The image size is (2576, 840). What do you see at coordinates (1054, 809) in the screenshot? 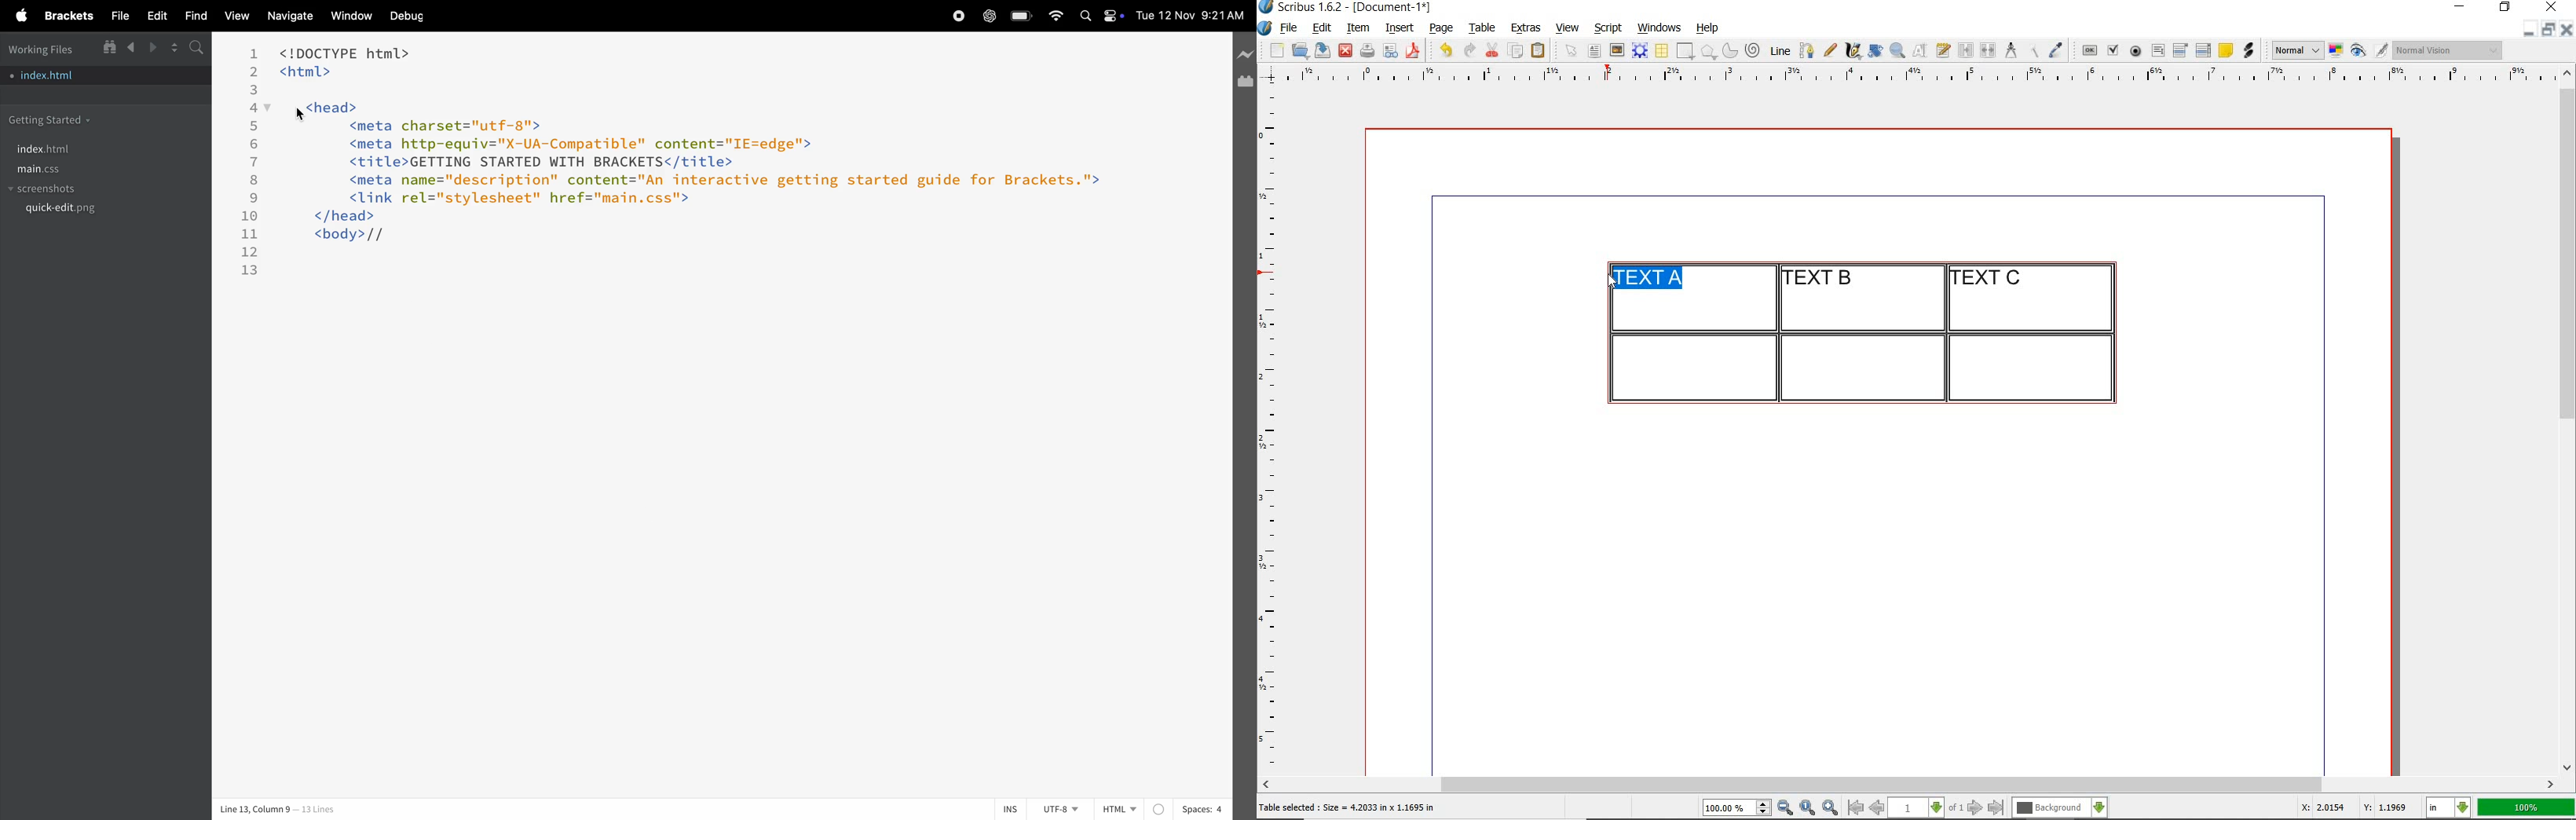
I see `utf 8` at bounding box center [1054, 809].